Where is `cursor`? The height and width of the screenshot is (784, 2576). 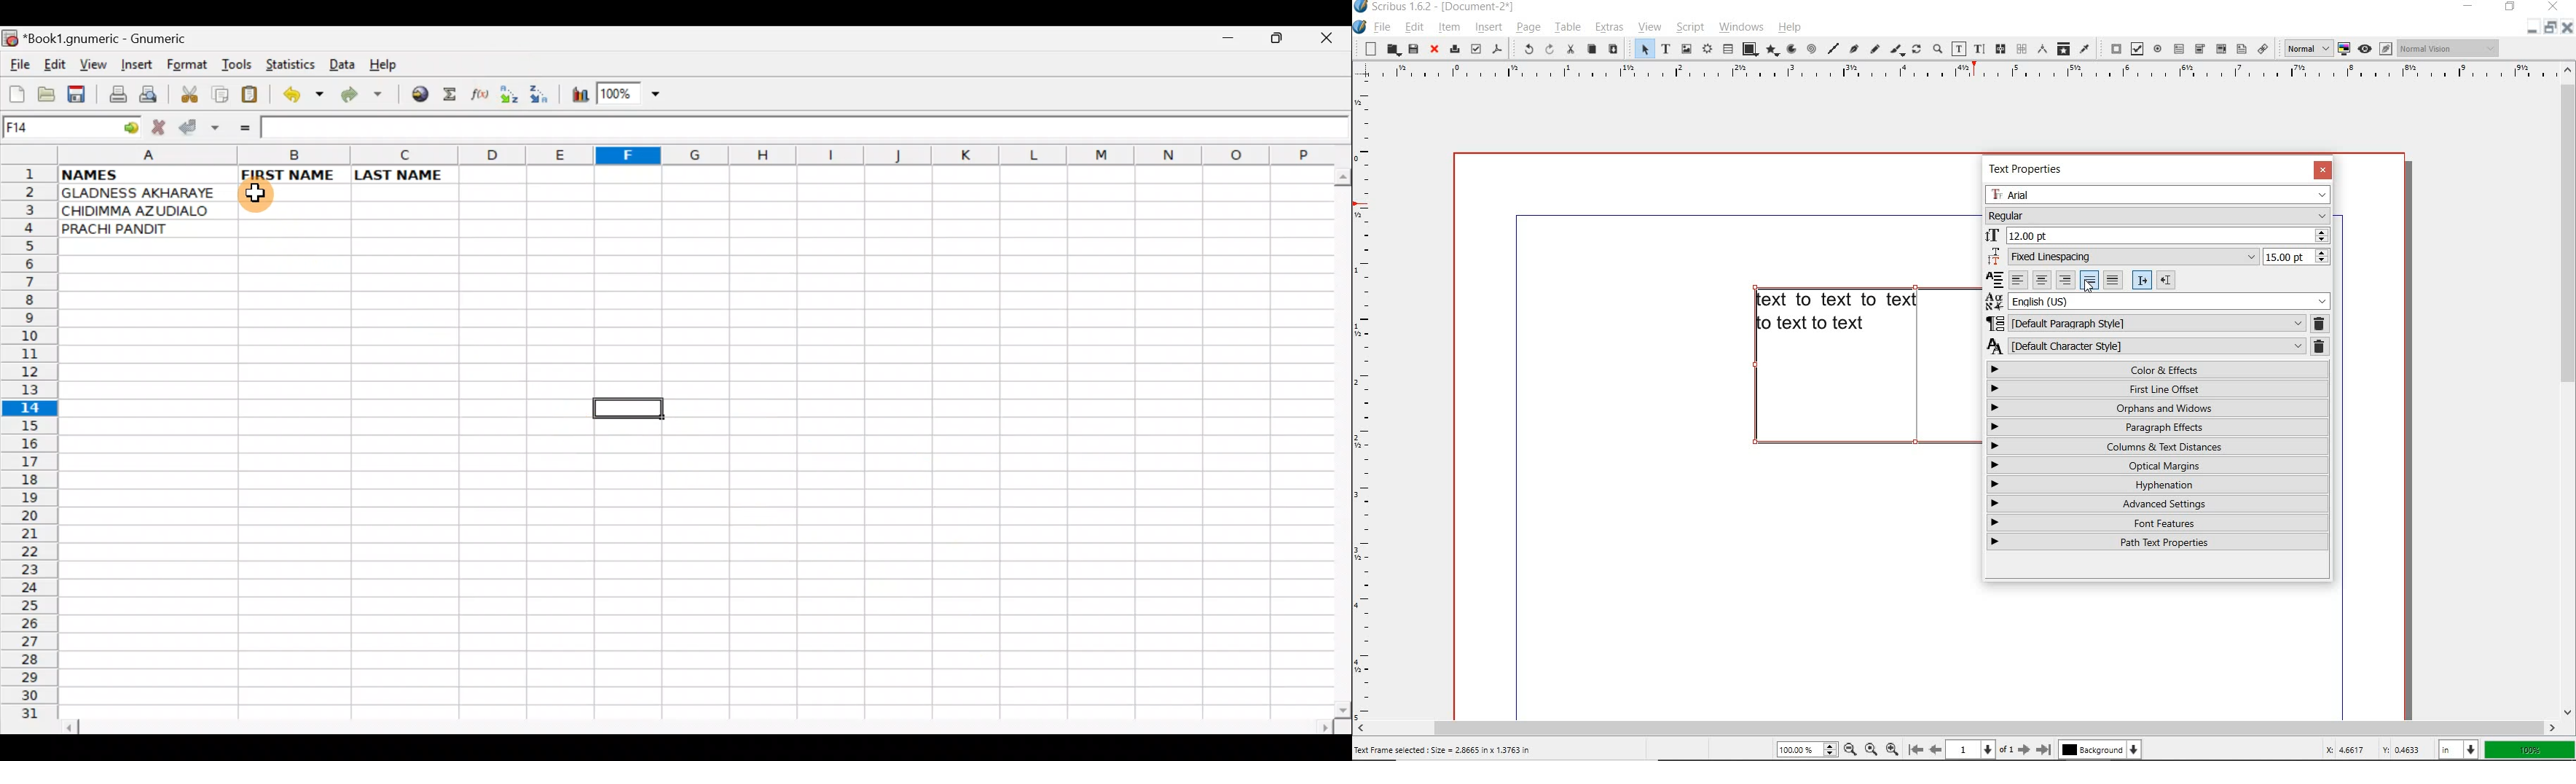
cursor is located at coordinates (2089, 287).